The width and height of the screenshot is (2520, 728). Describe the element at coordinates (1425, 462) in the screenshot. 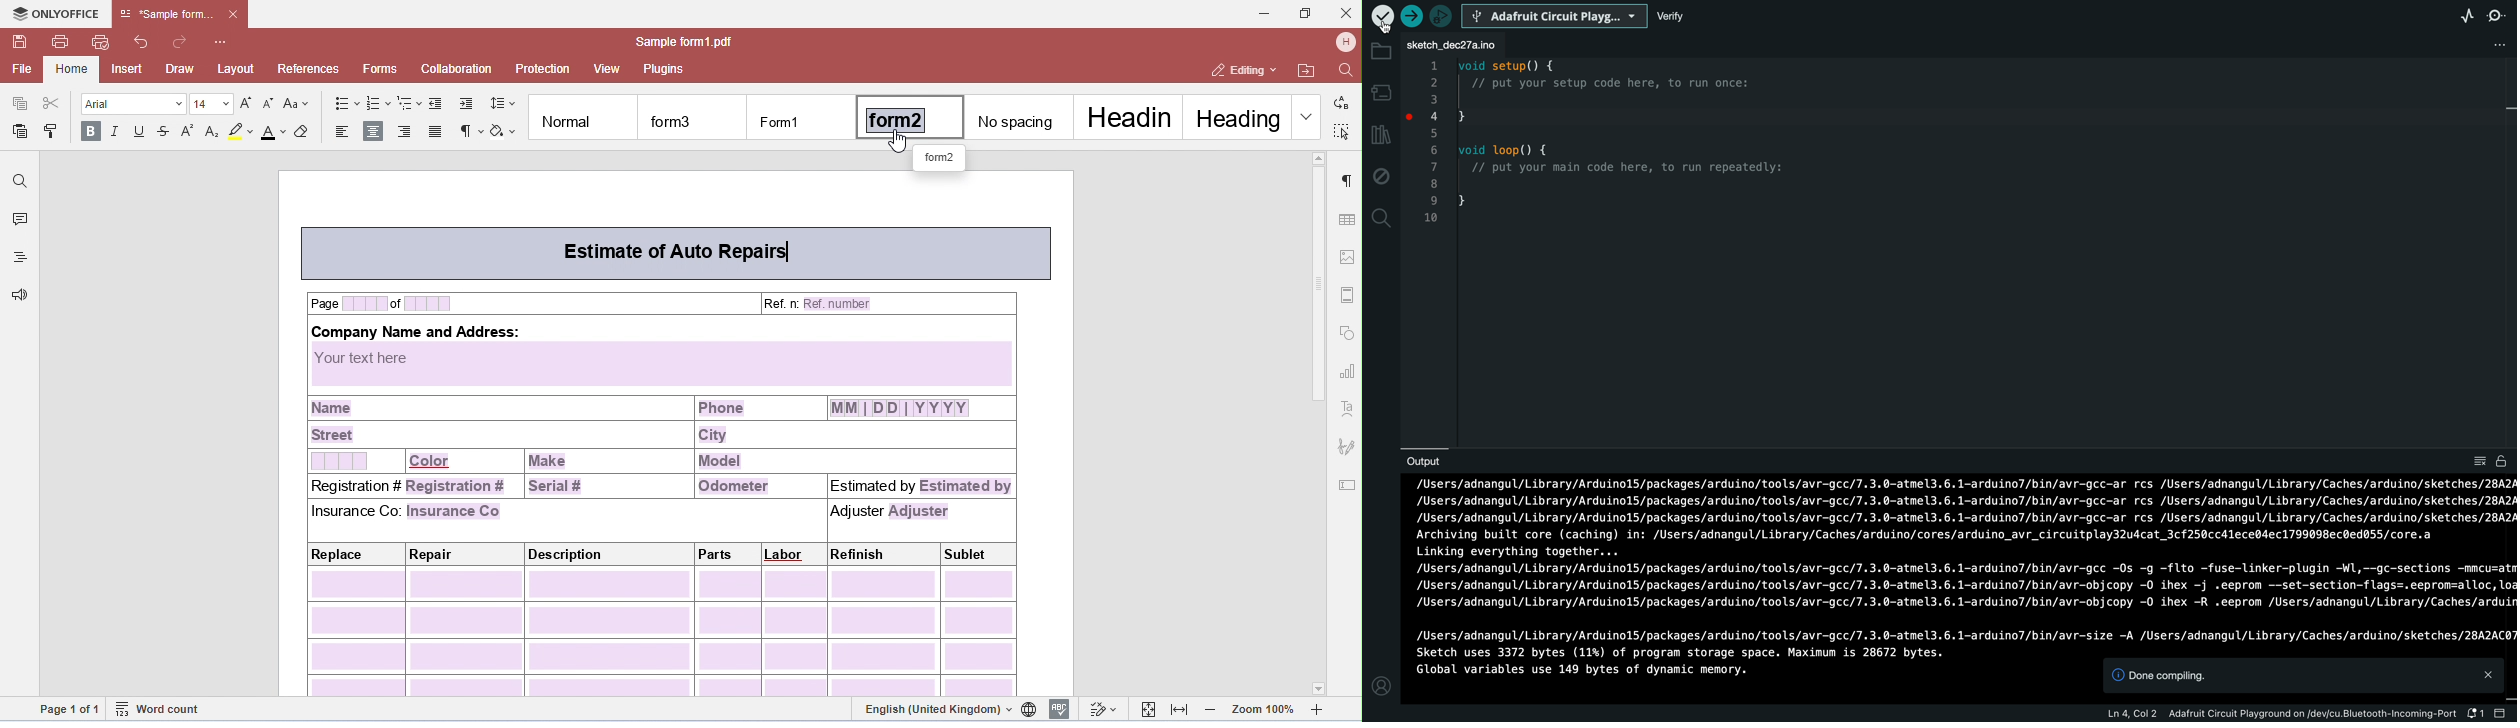

I see `output` at that location.